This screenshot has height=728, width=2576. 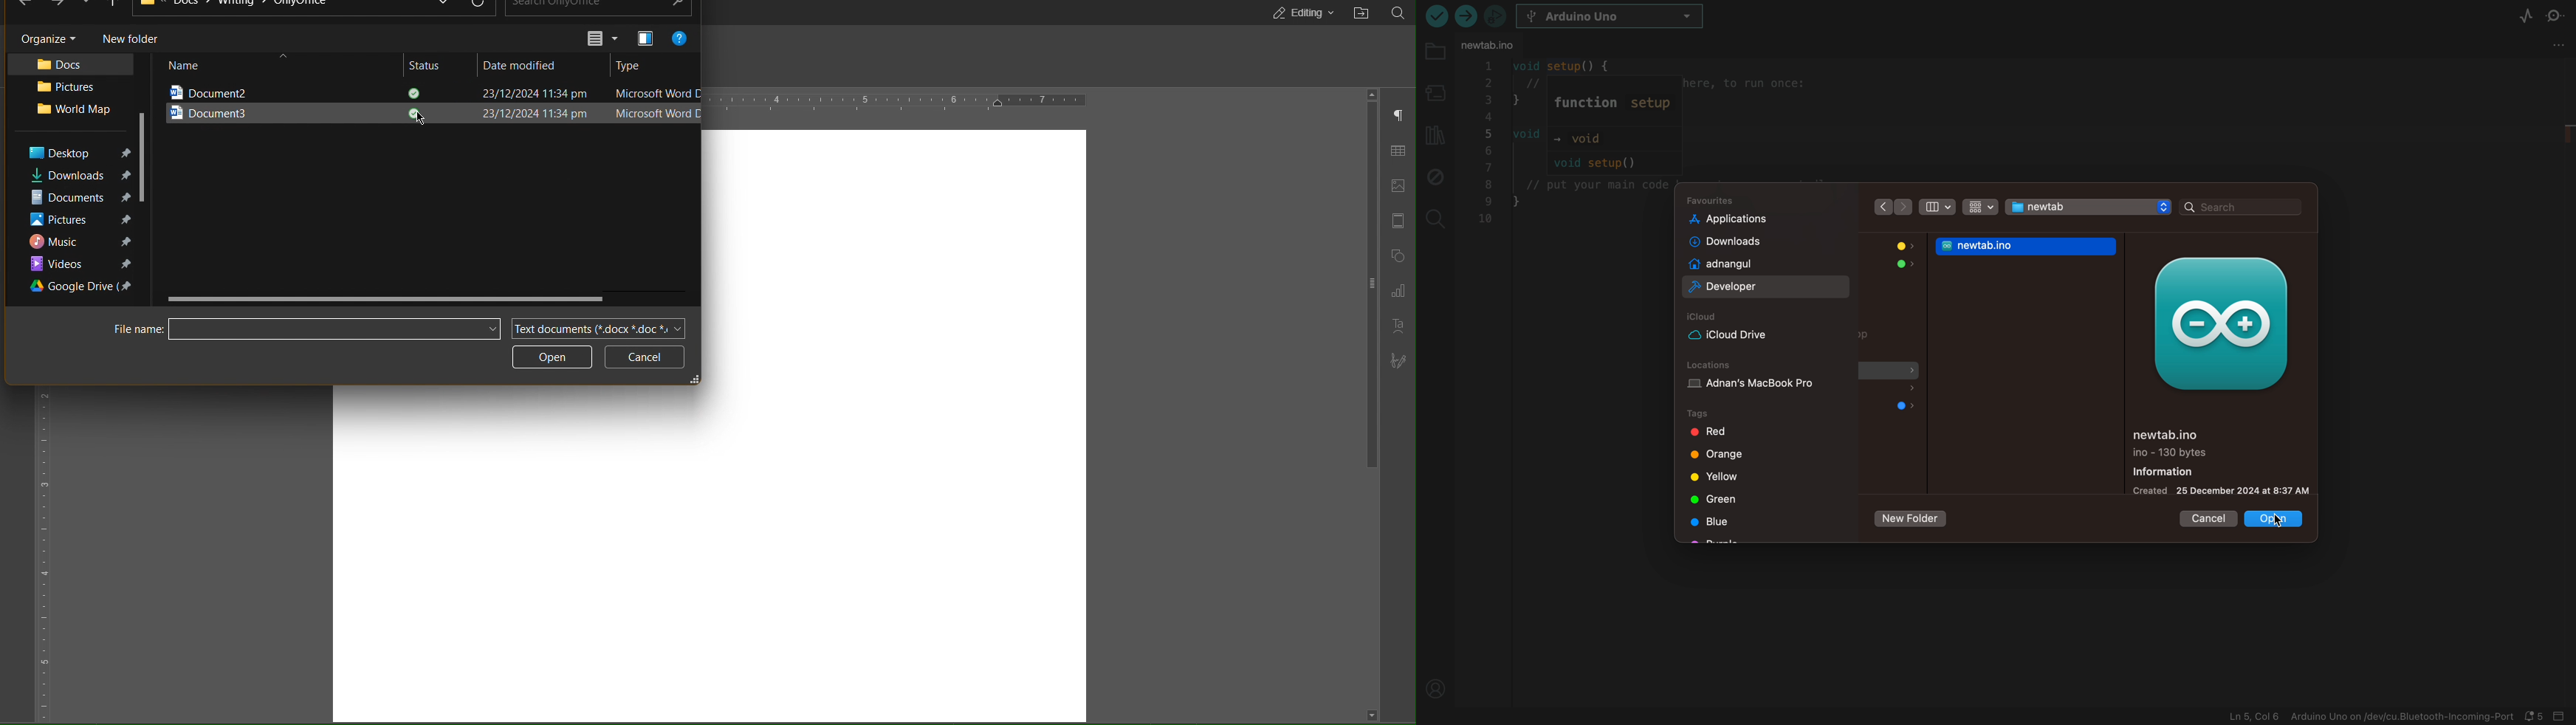 What do you see at coordinates (1367, 291) in the screenshot?
I see `slider` at bounding box center [1367, 291].